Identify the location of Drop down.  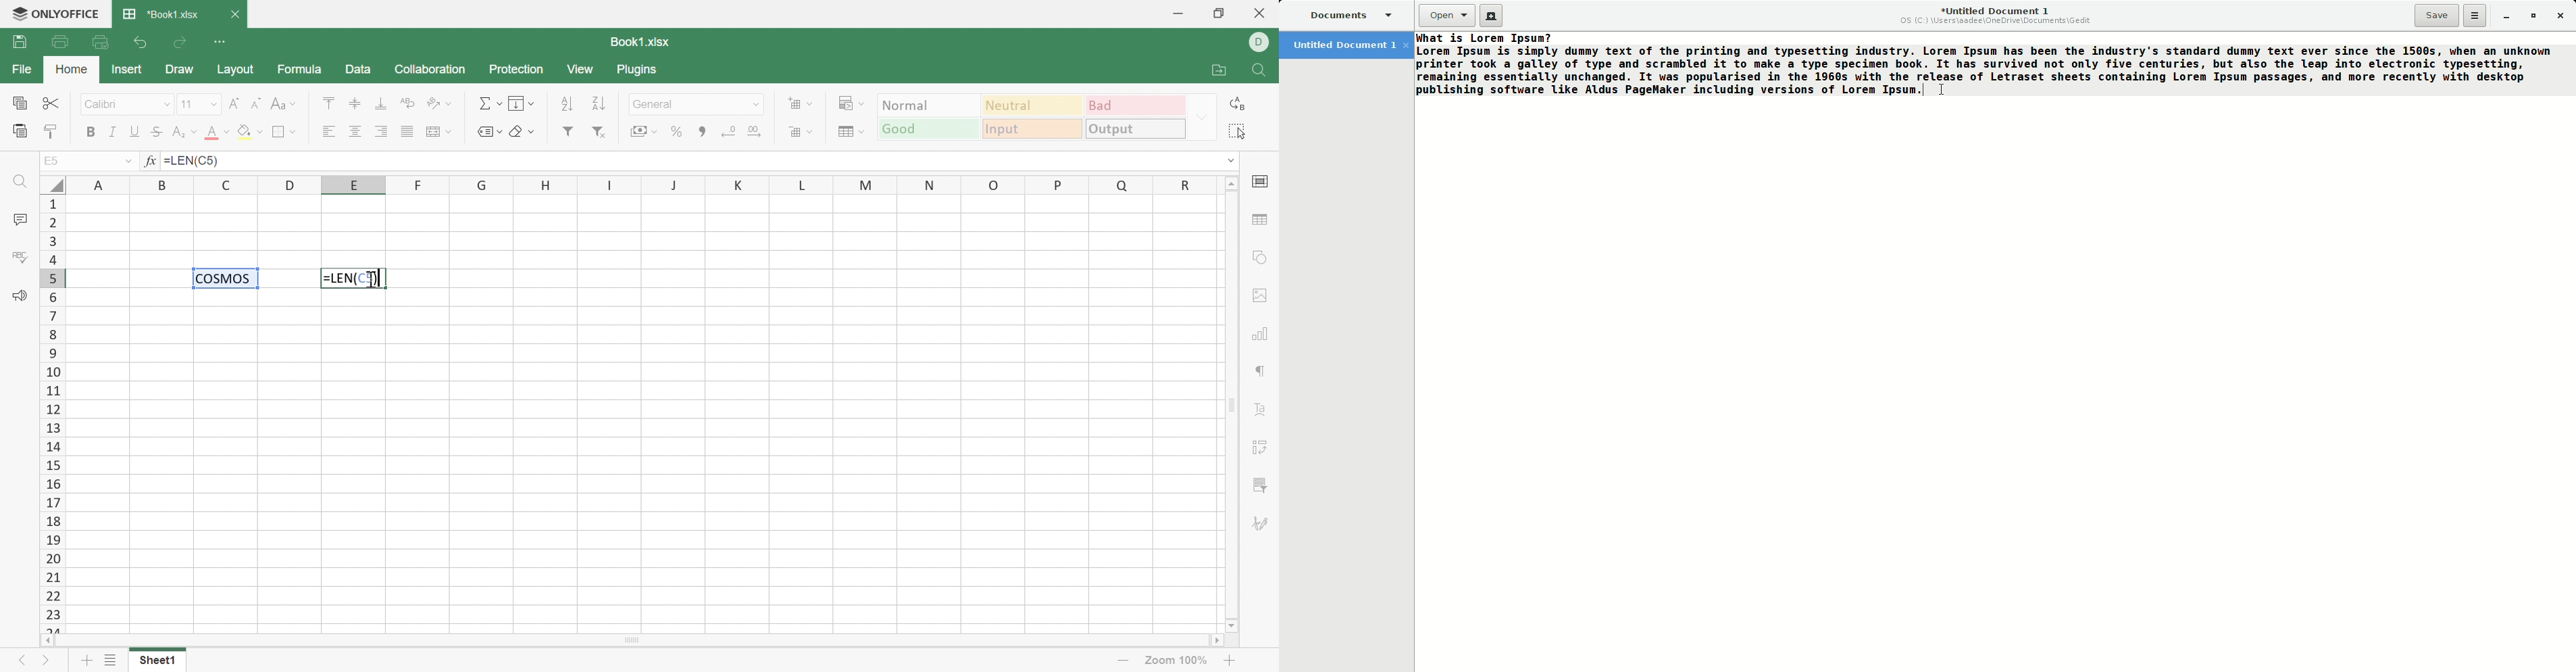
(757, 105).